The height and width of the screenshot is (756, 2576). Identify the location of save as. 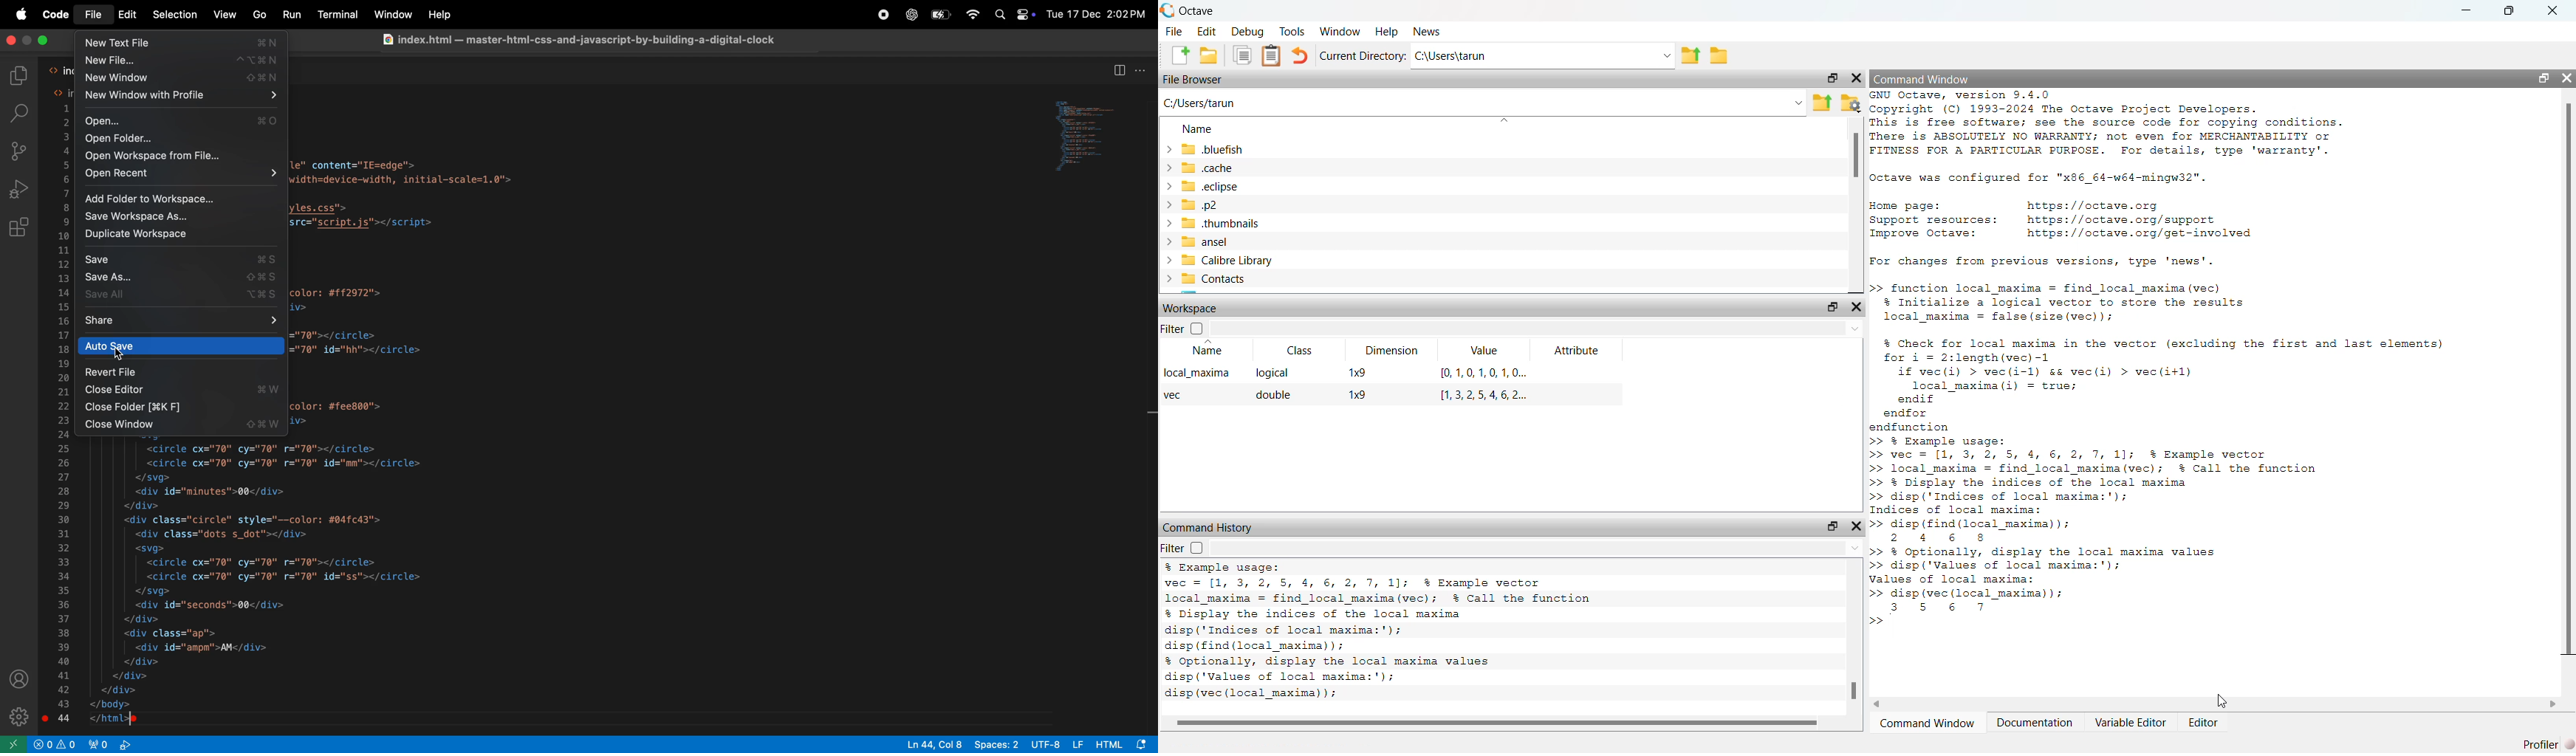
(185, 278).